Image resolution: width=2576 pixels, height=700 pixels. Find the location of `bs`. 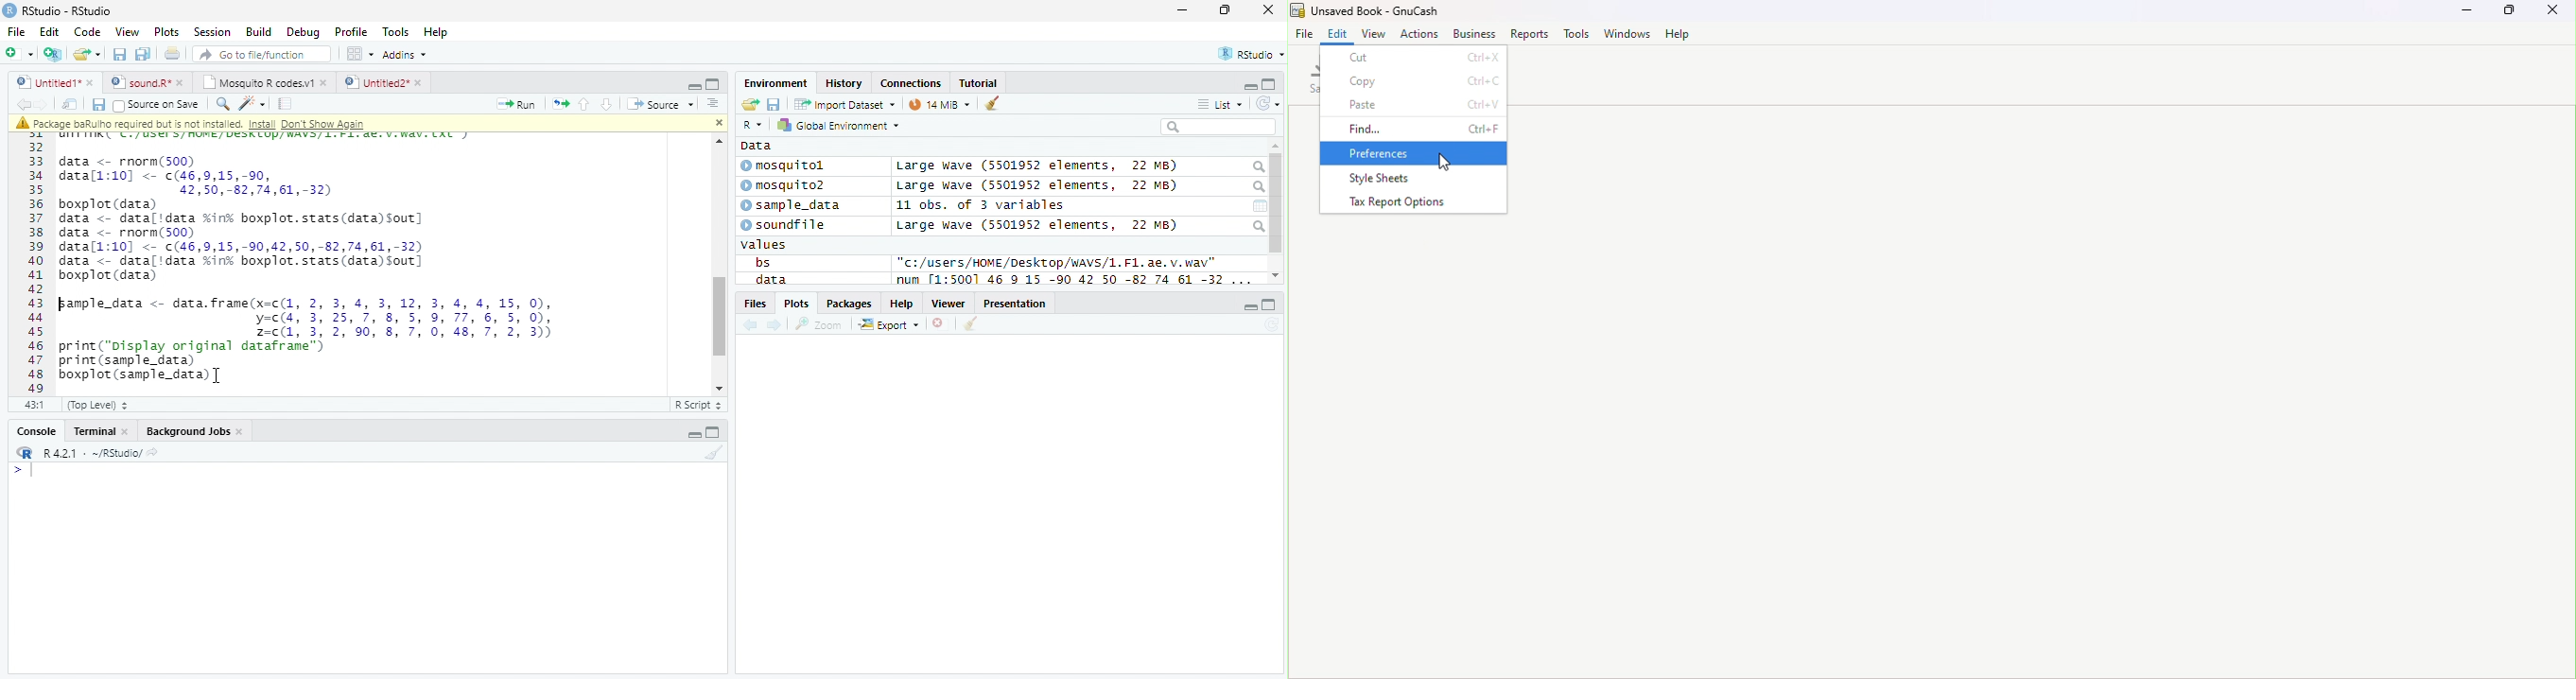

bs is located at coordinates (762, 262).